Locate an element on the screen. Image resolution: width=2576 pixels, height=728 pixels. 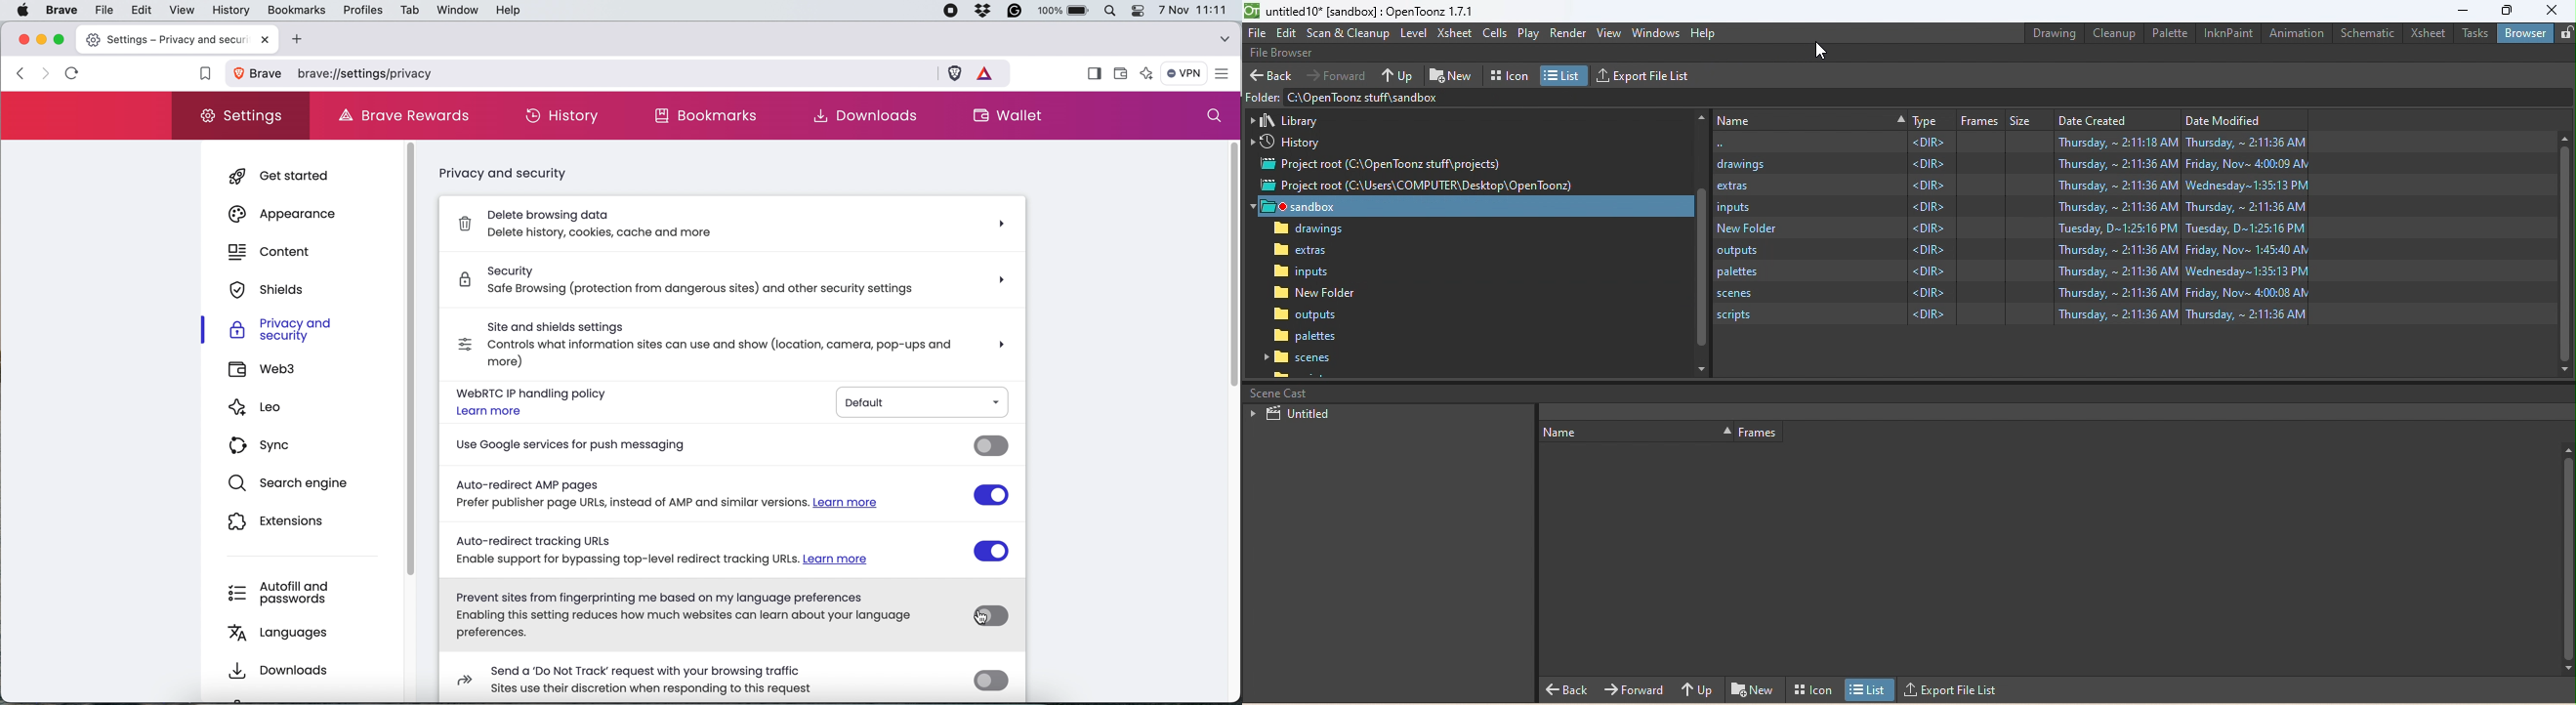
rewards is located at coordinates (990, 72).